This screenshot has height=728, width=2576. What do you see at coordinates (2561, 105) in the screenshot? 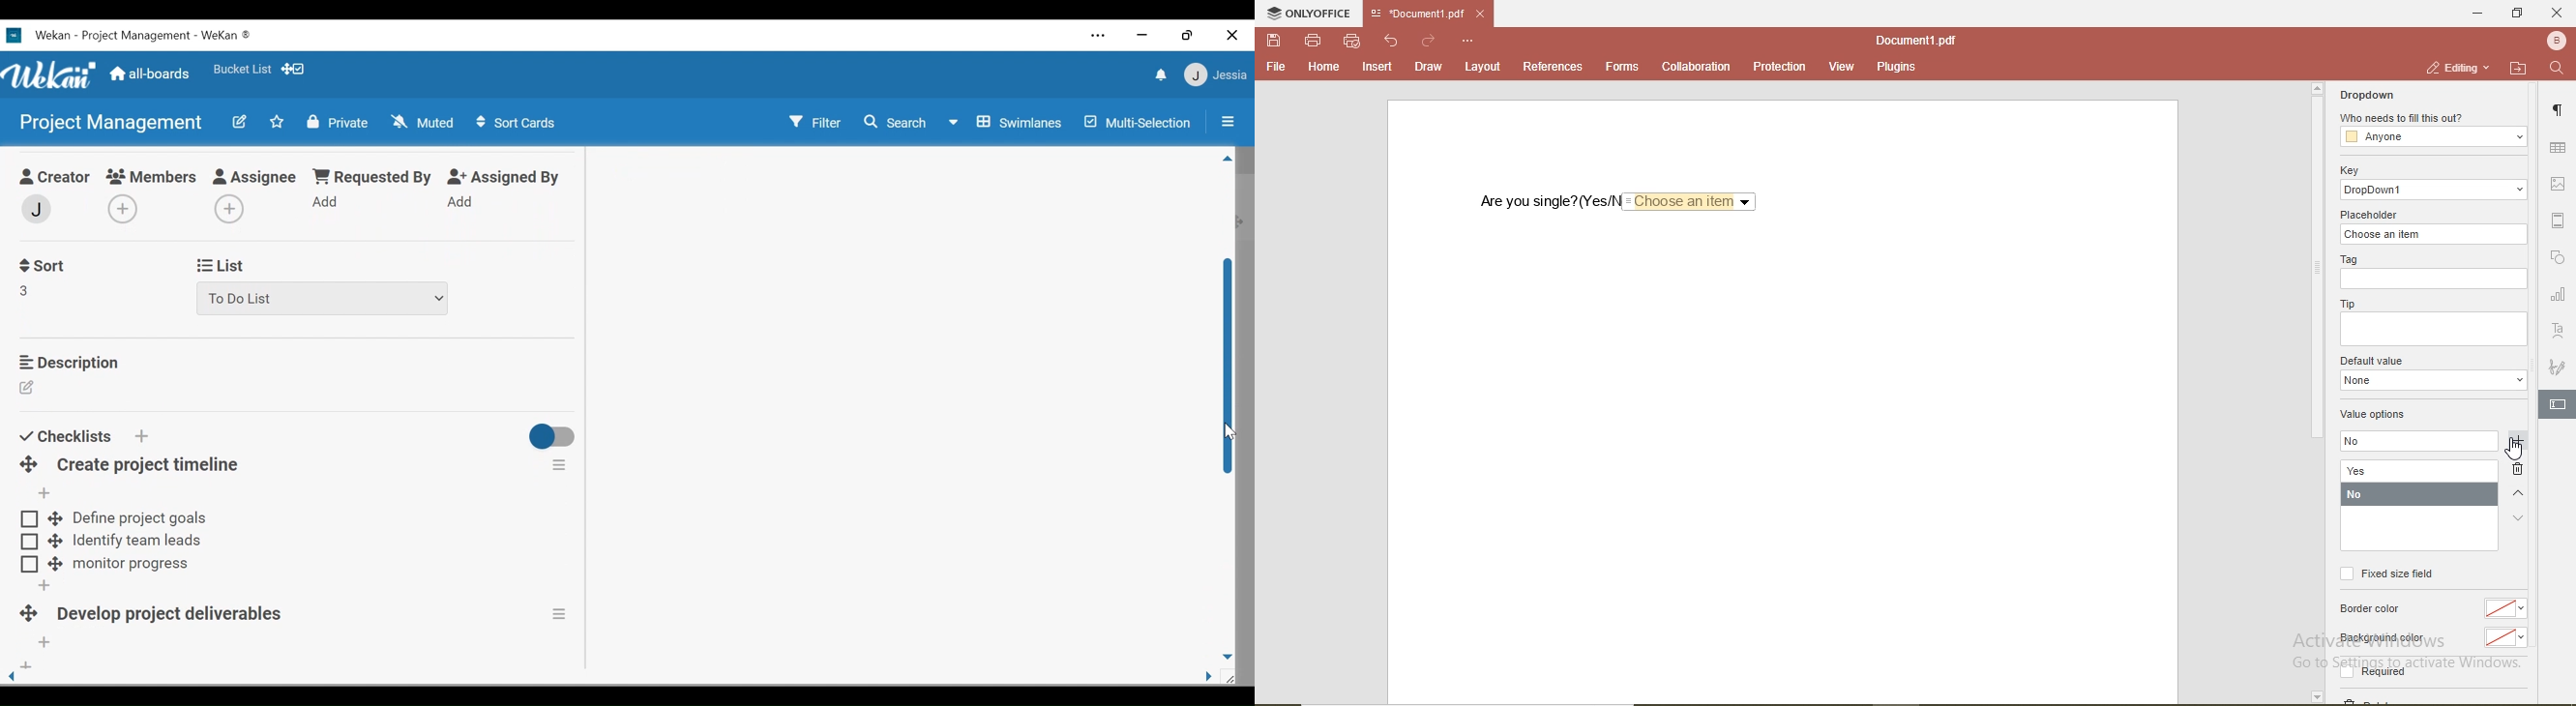
I see `paragraph` at bounding box center [2561, 105].